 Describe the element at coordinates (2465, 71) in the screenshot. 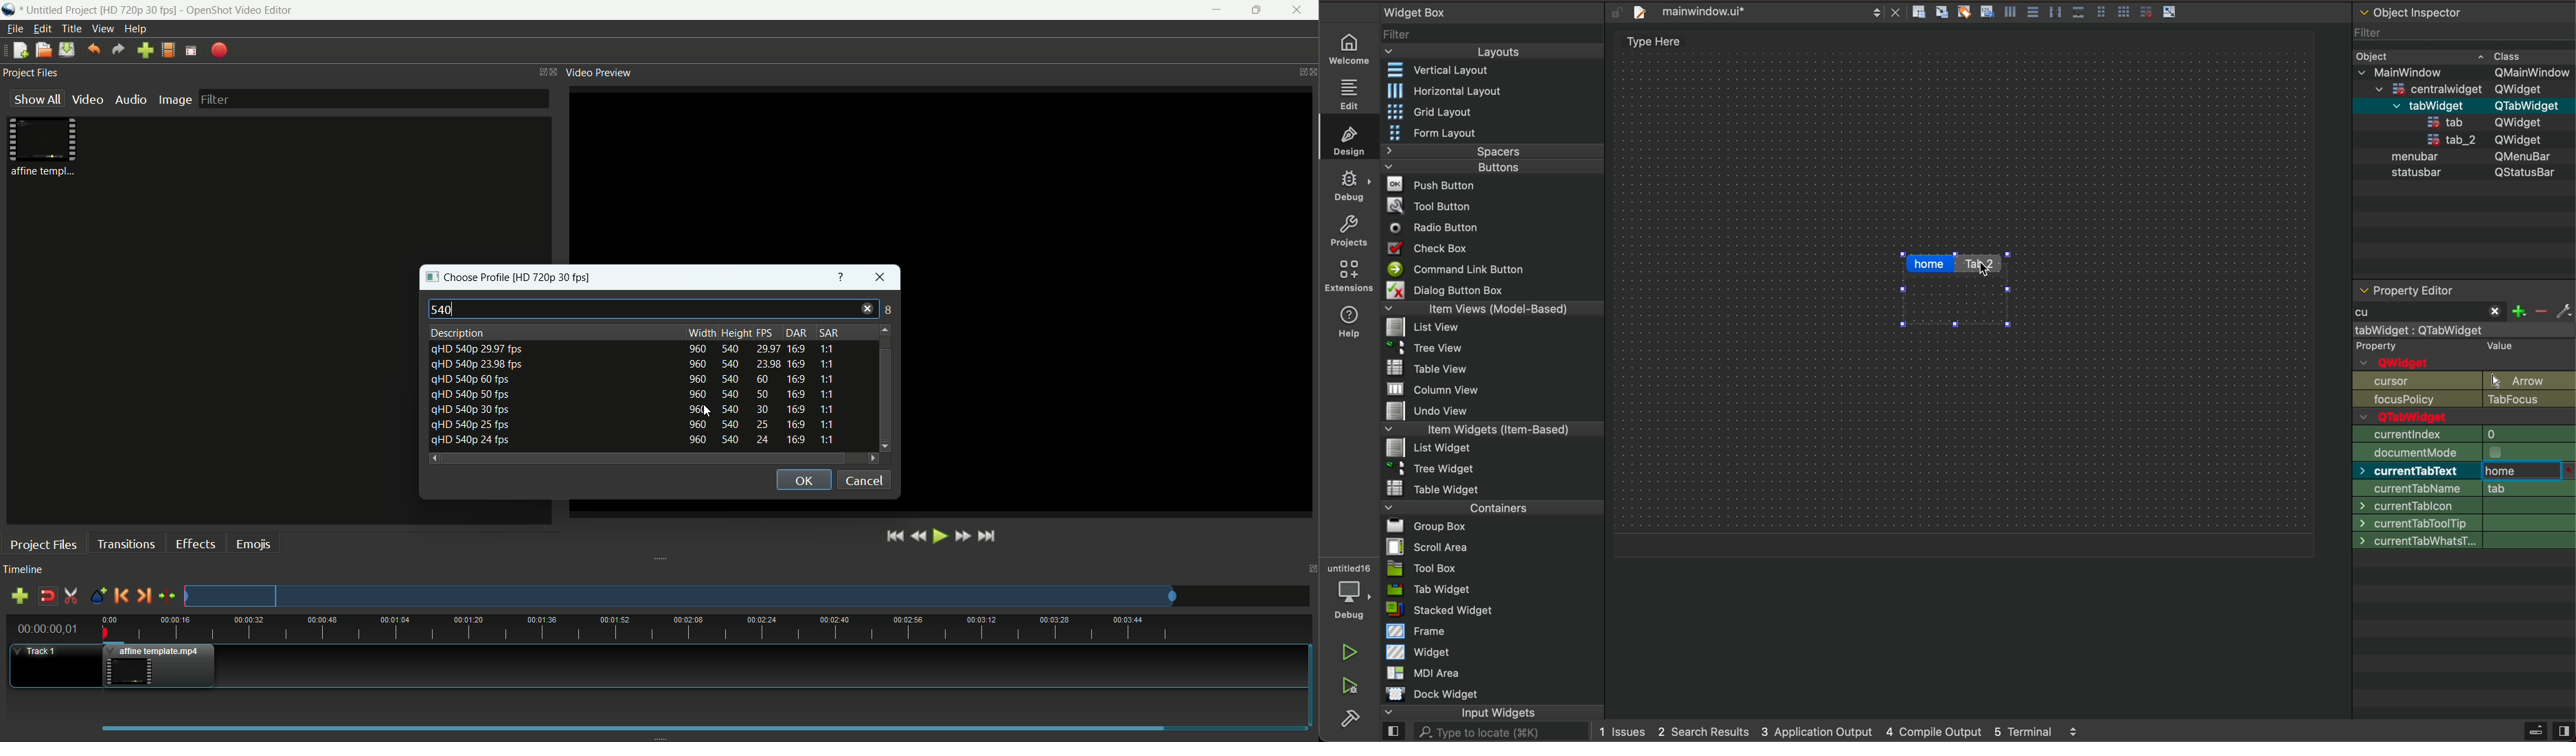

I see `v MainWindow OMainWindow` at that location.